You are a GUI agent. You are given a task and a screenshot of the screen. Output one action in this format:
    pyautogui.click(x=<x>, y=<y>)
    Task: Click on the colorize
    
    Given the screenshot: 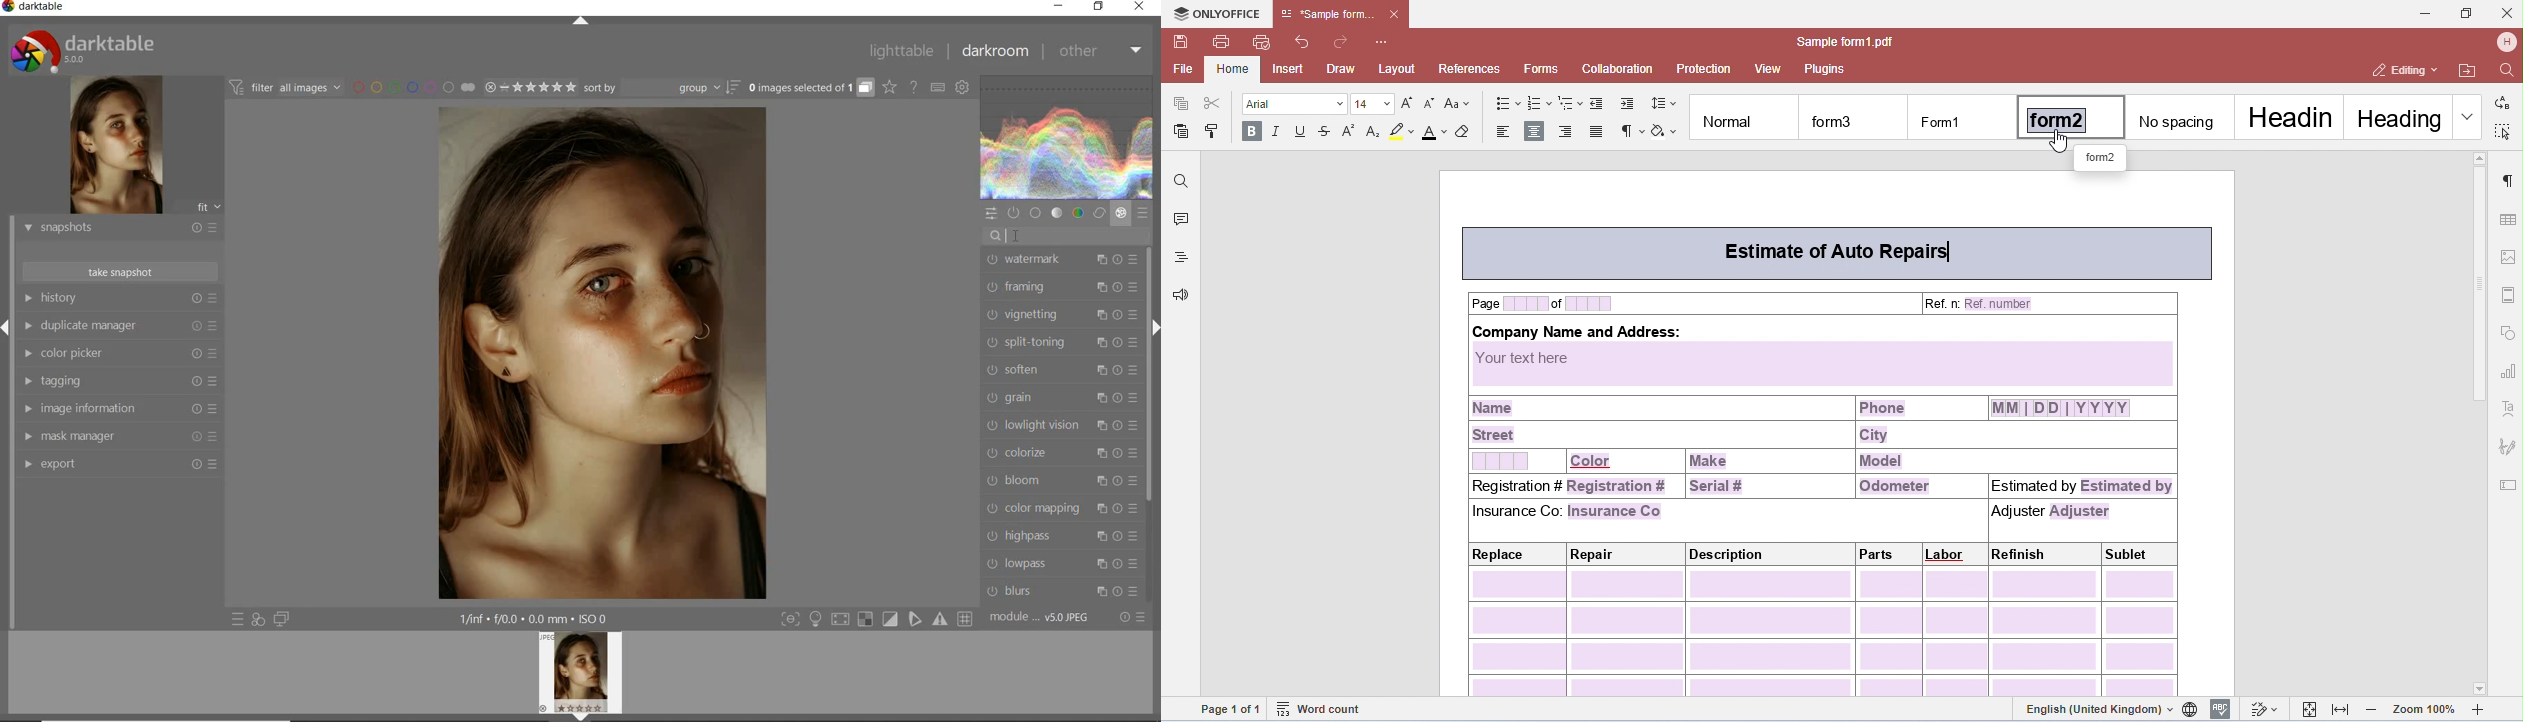 What is the action you would take?
    pyautogui.click(x=1060, y=452)
    